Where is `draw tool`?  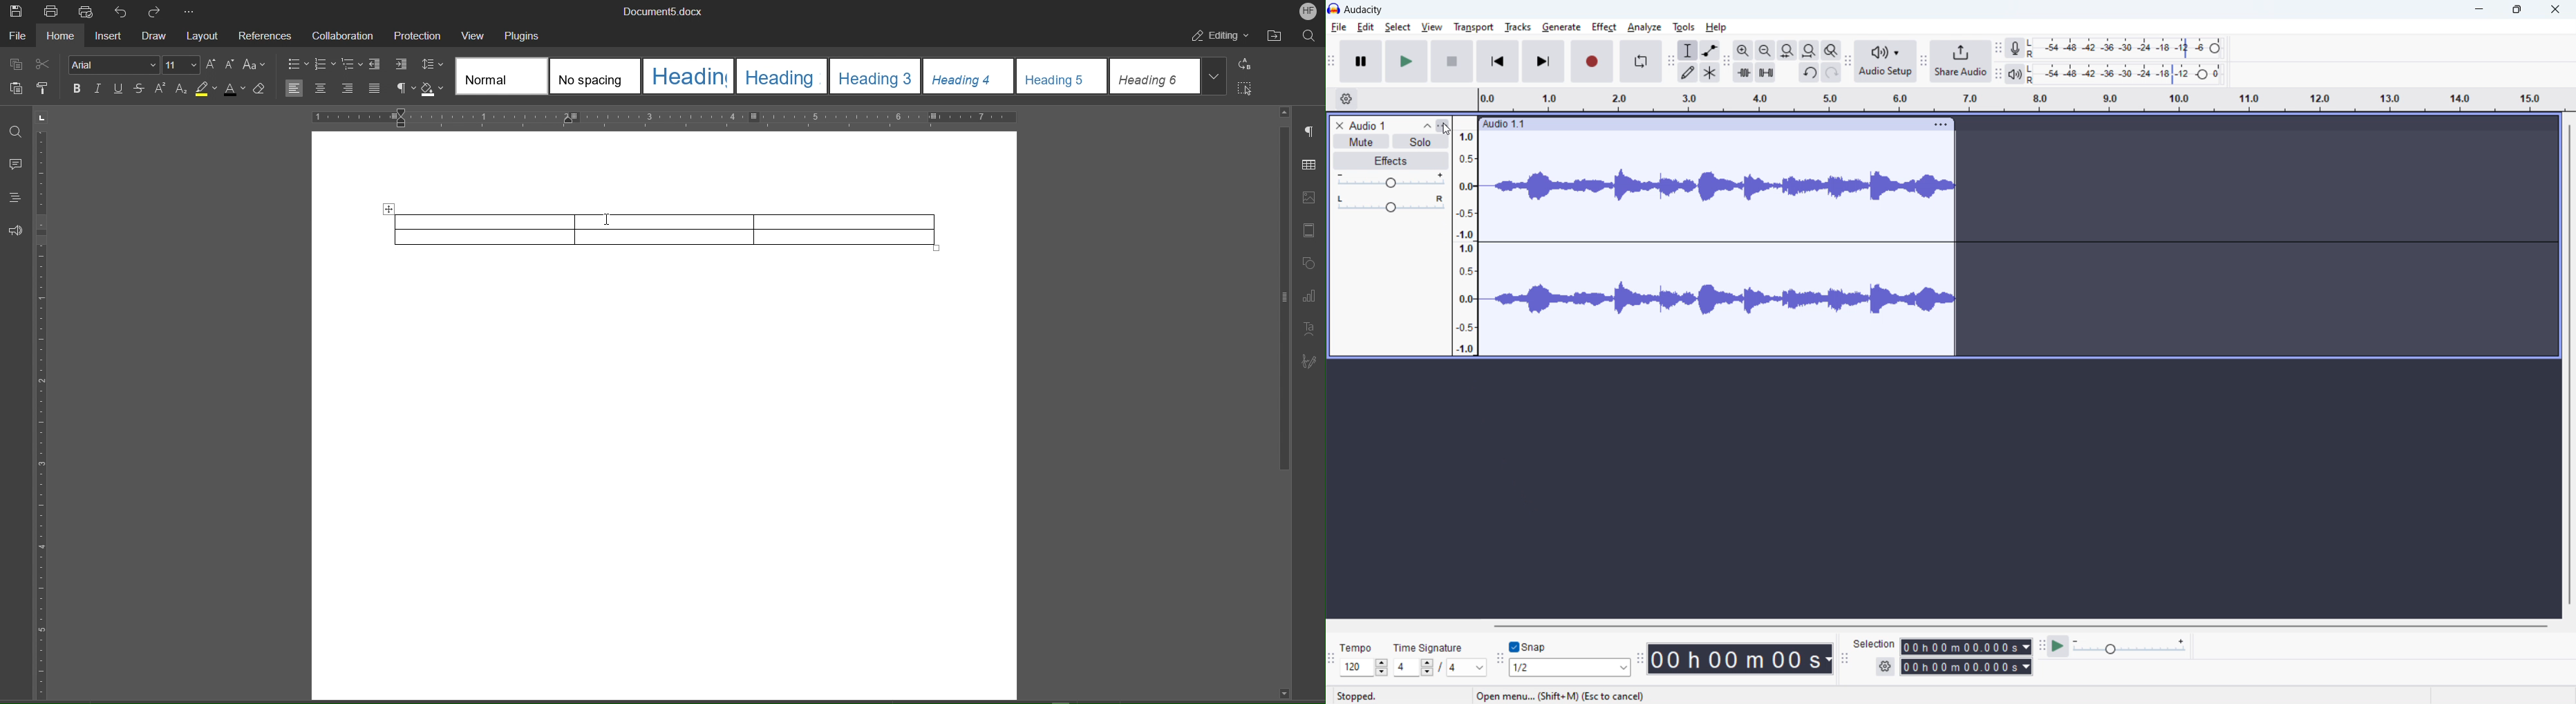 draw tool is located at coordinates (1687, 72).